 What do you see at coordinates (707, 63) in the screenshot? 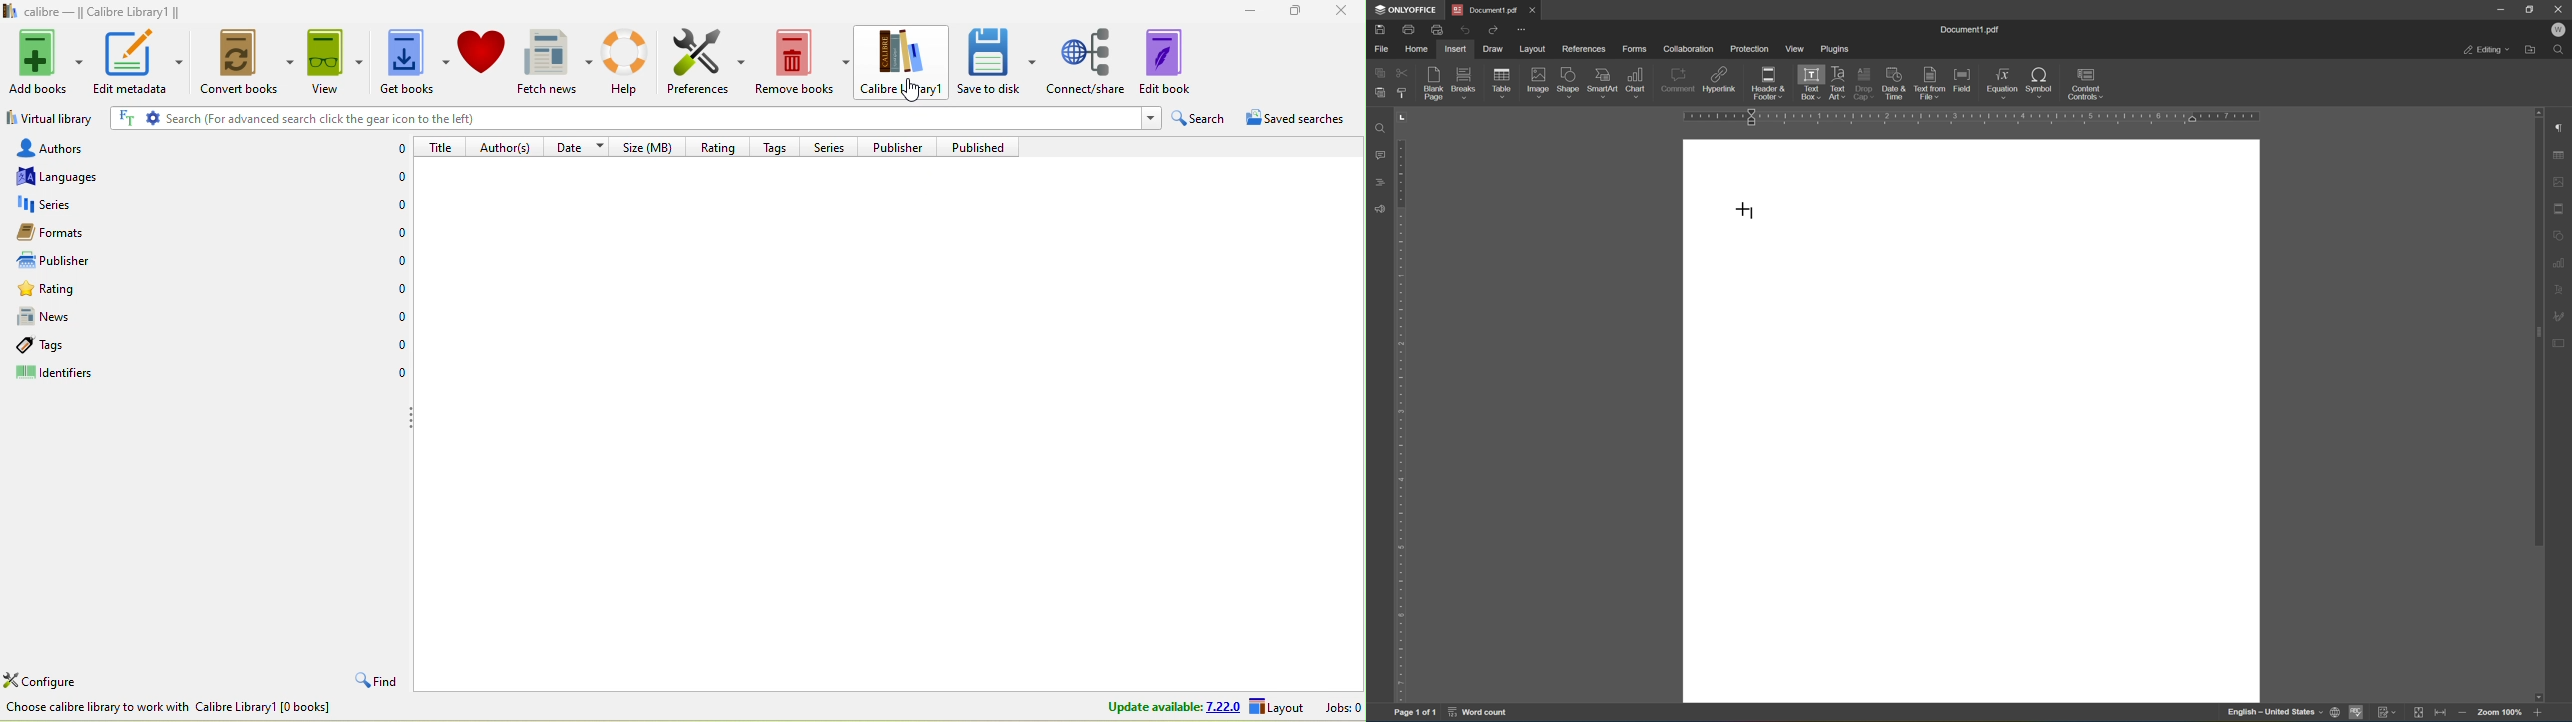
I see `preference` at bounding box center [707, 63].